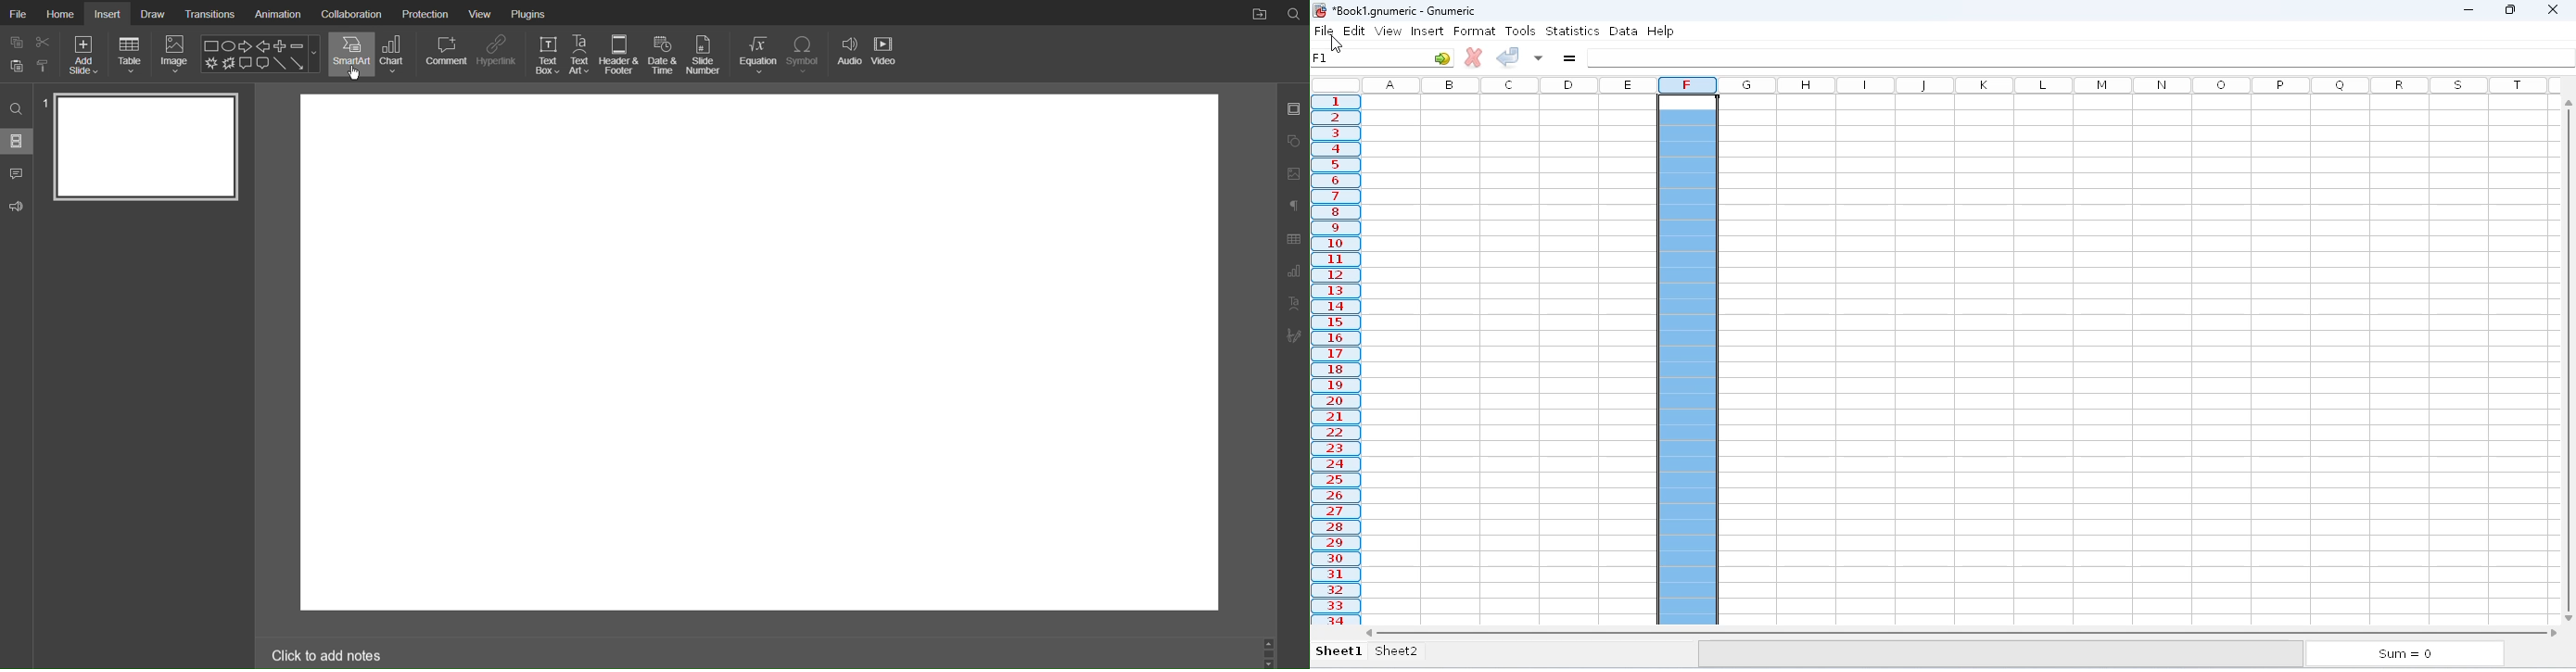 This screenshot has width=2576, height=672. I want to click on Feedback and Support, so click(20, 204).